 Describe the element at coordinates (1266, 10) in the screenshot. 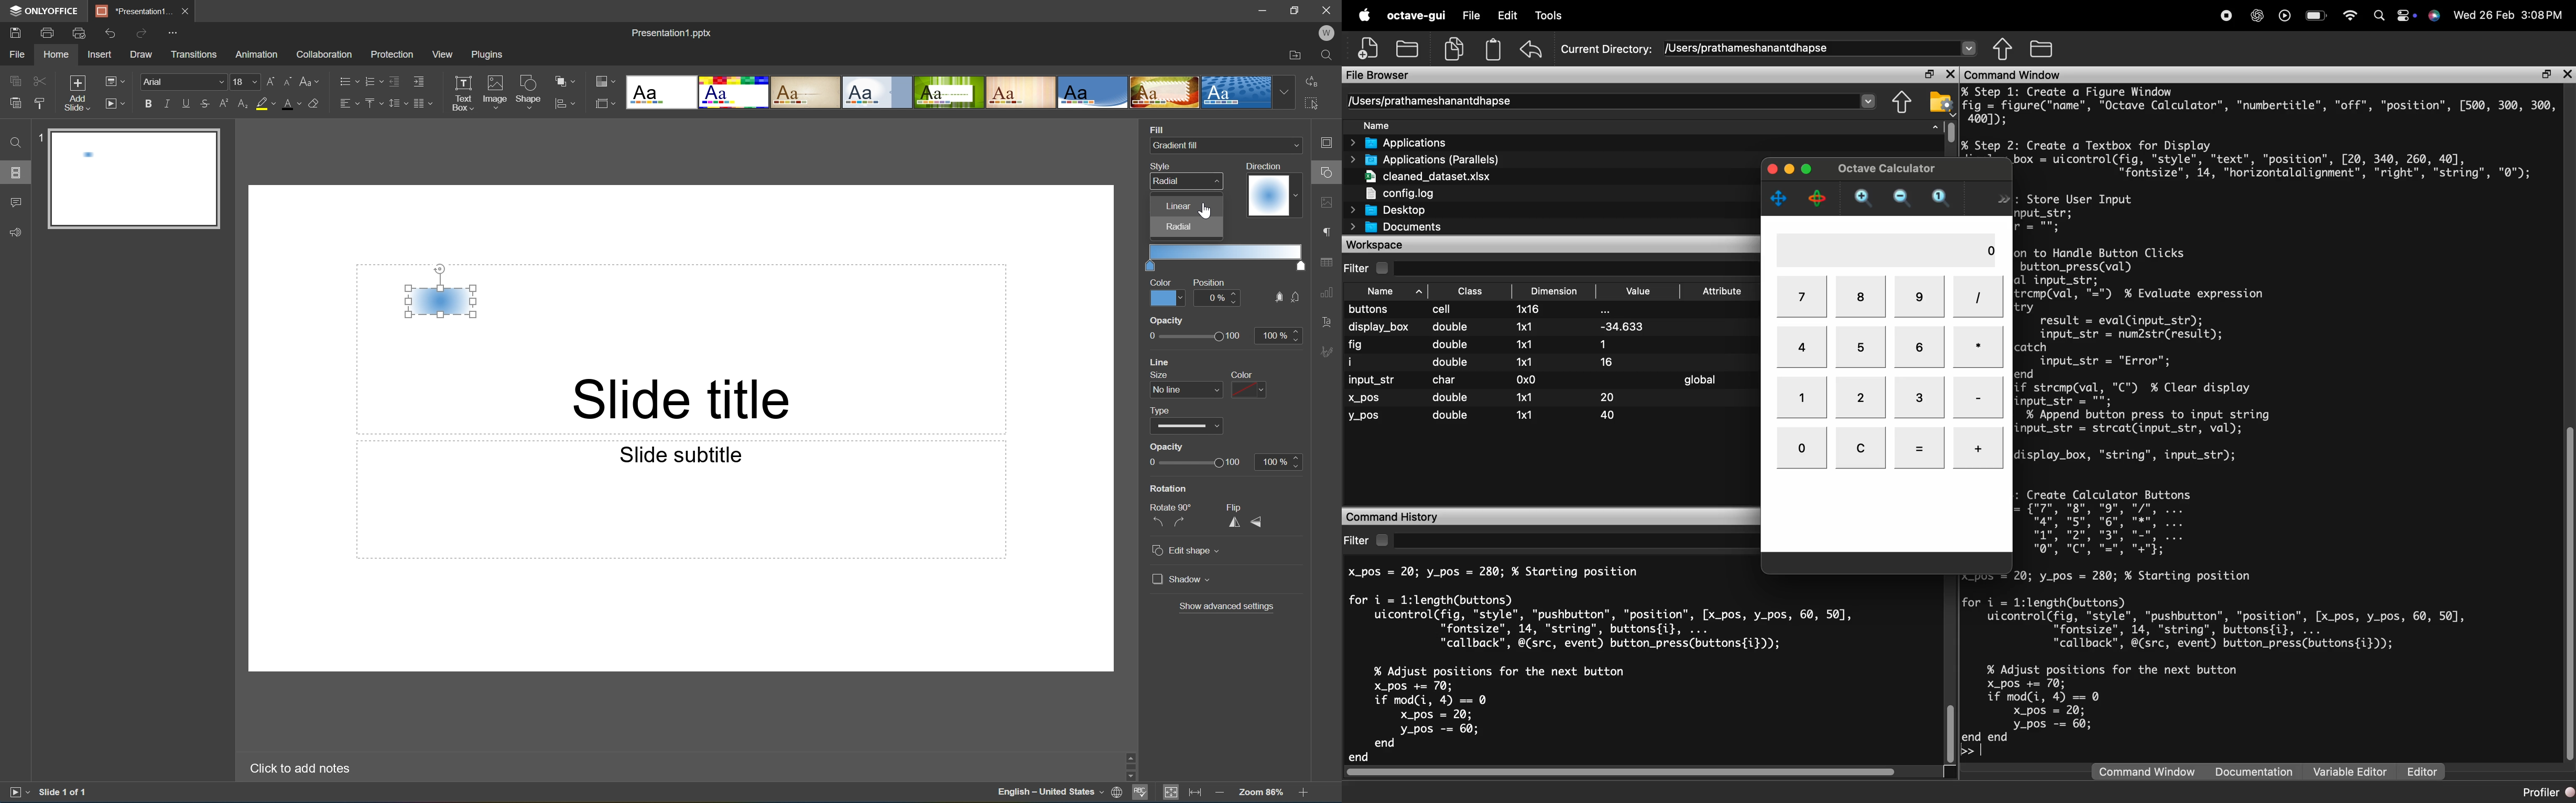

I see `Minimize` at that location.